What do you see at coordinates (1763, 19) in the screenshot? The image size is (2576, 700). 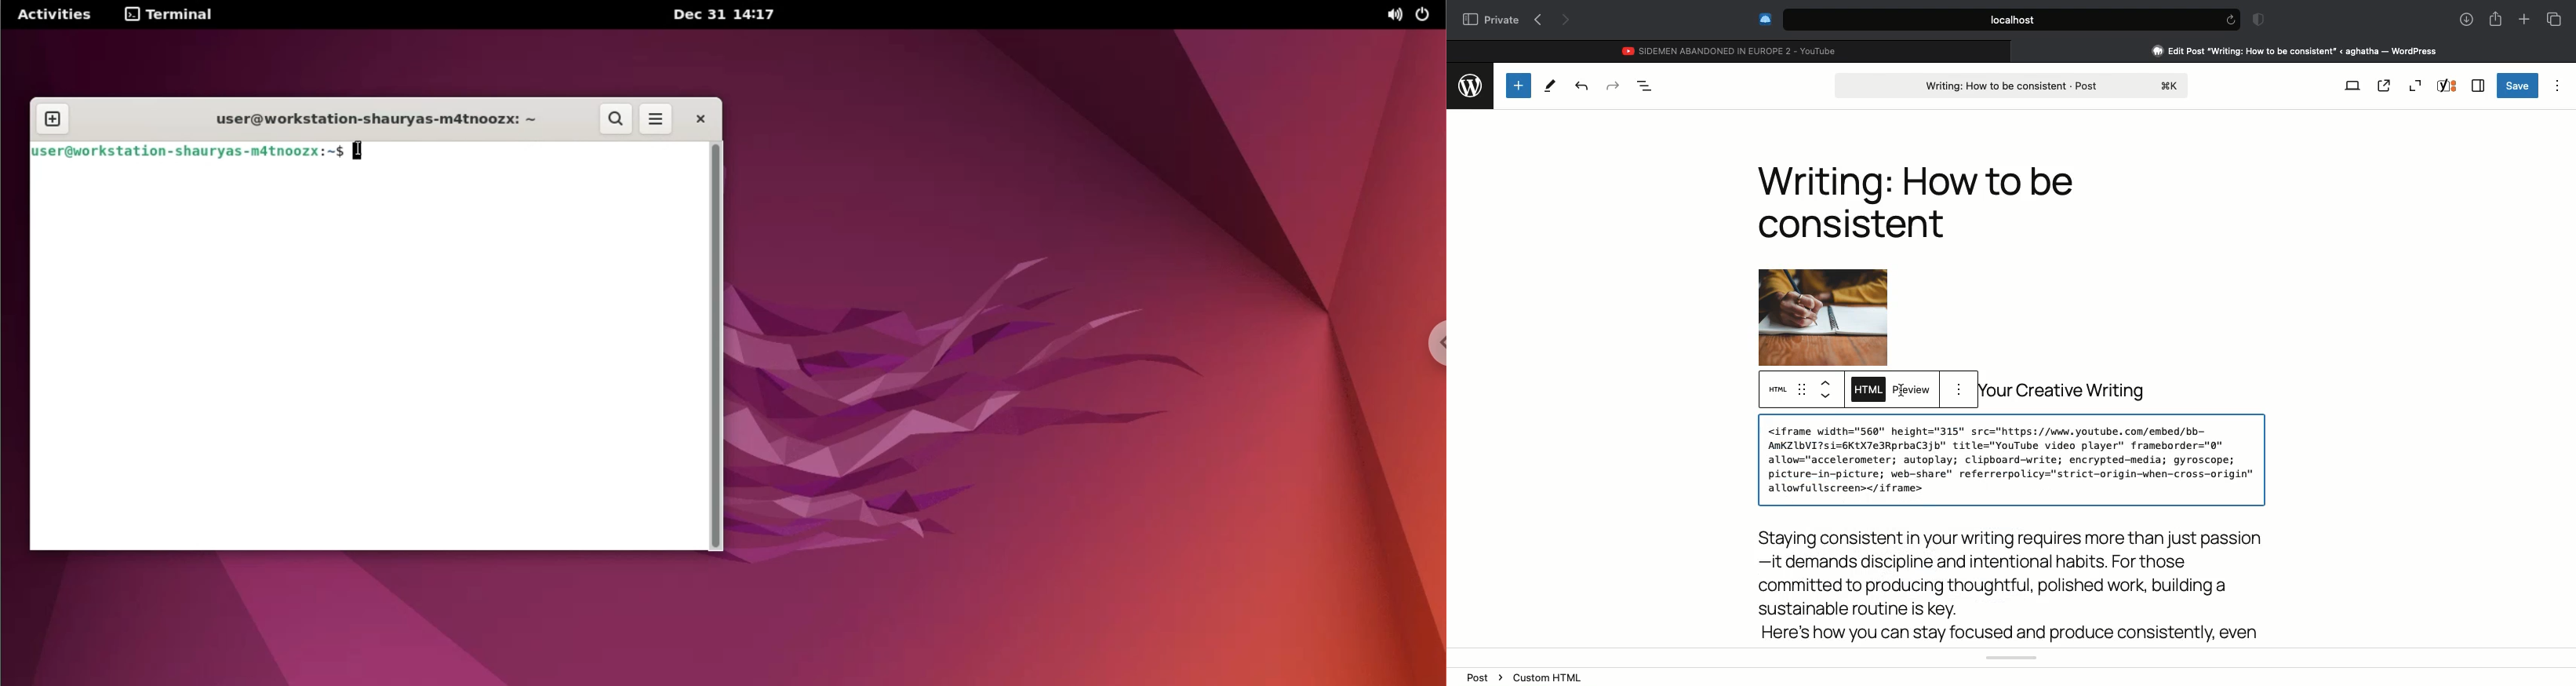 I see `Extensions` at bounding box center [1763, 19].